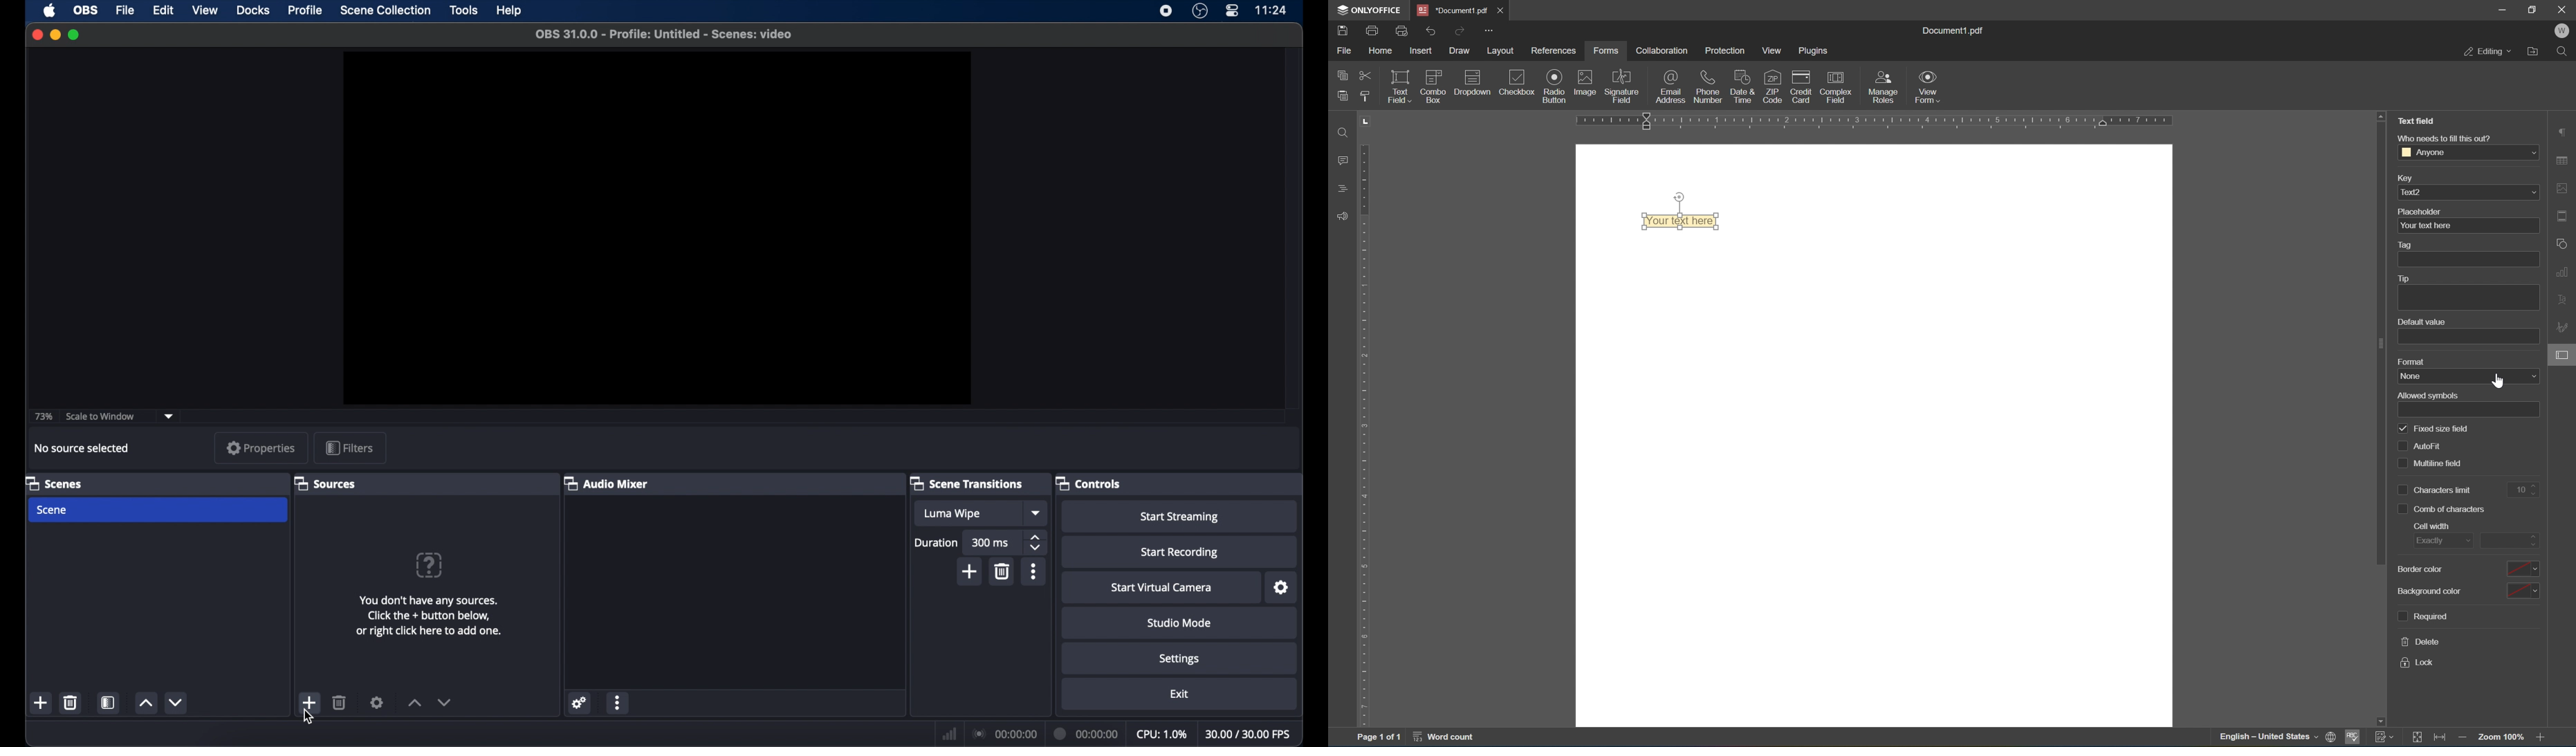 The height and width of the screenshot is (756, 2576). I want to click on duration, so click(935, 542).